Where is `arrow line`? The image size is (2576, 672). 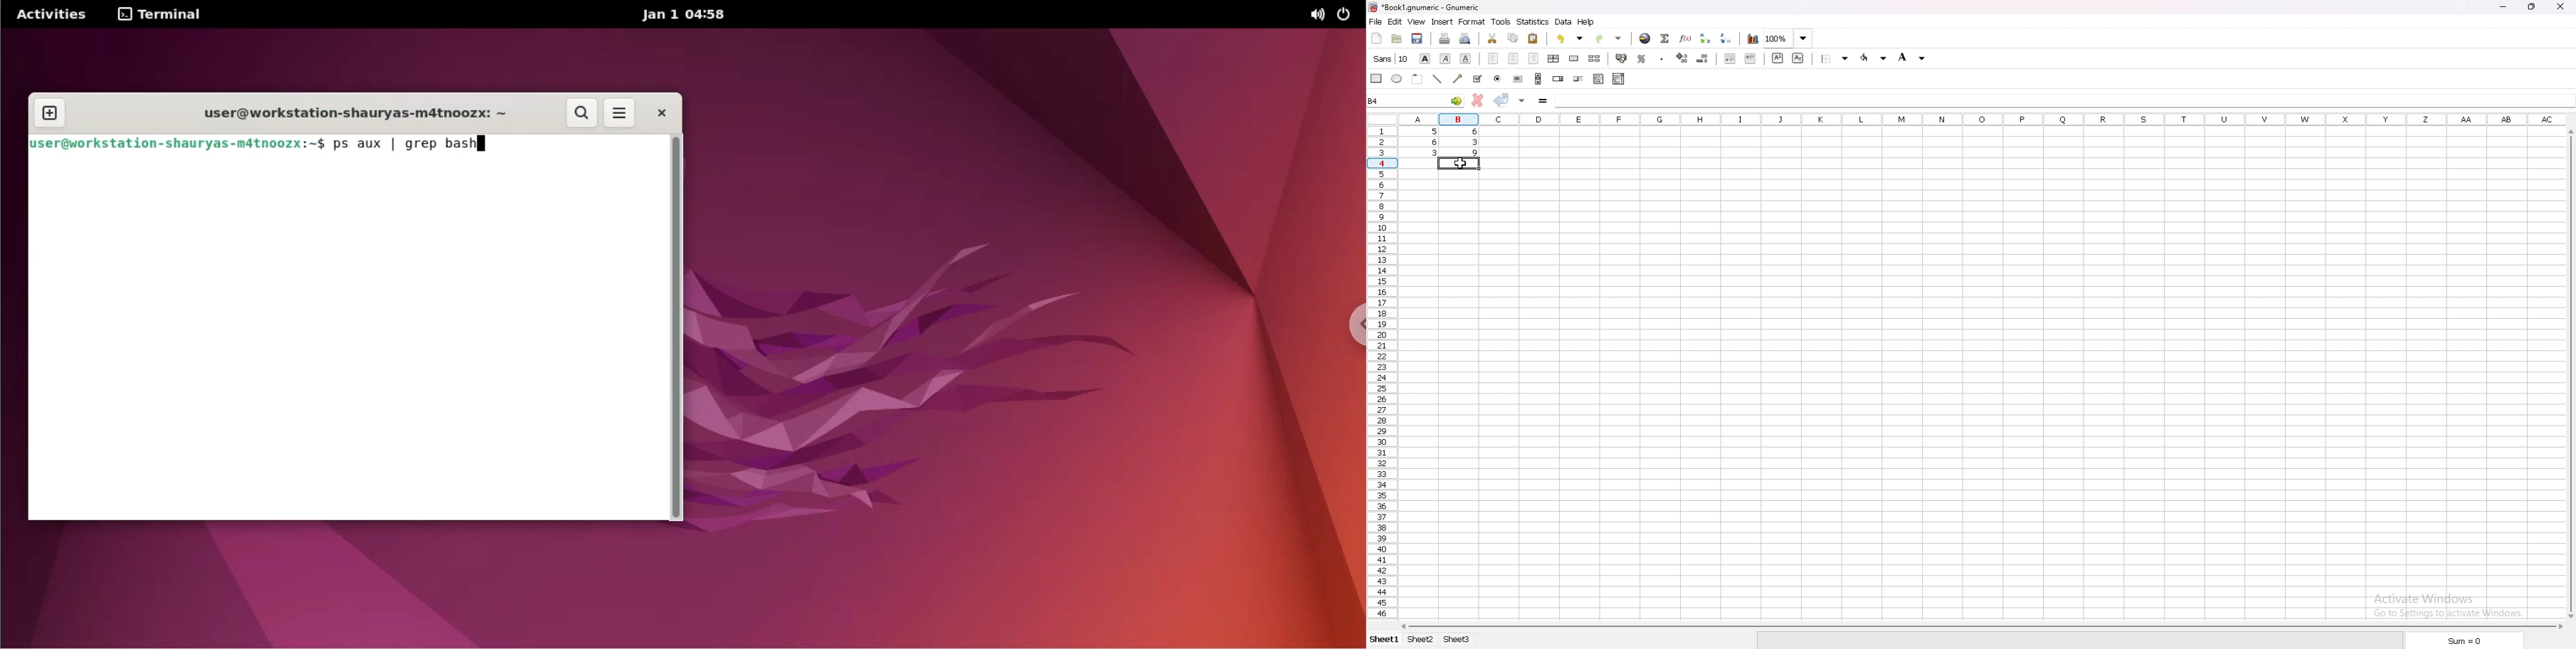 arrow line is located at coordinates (1456, 79).